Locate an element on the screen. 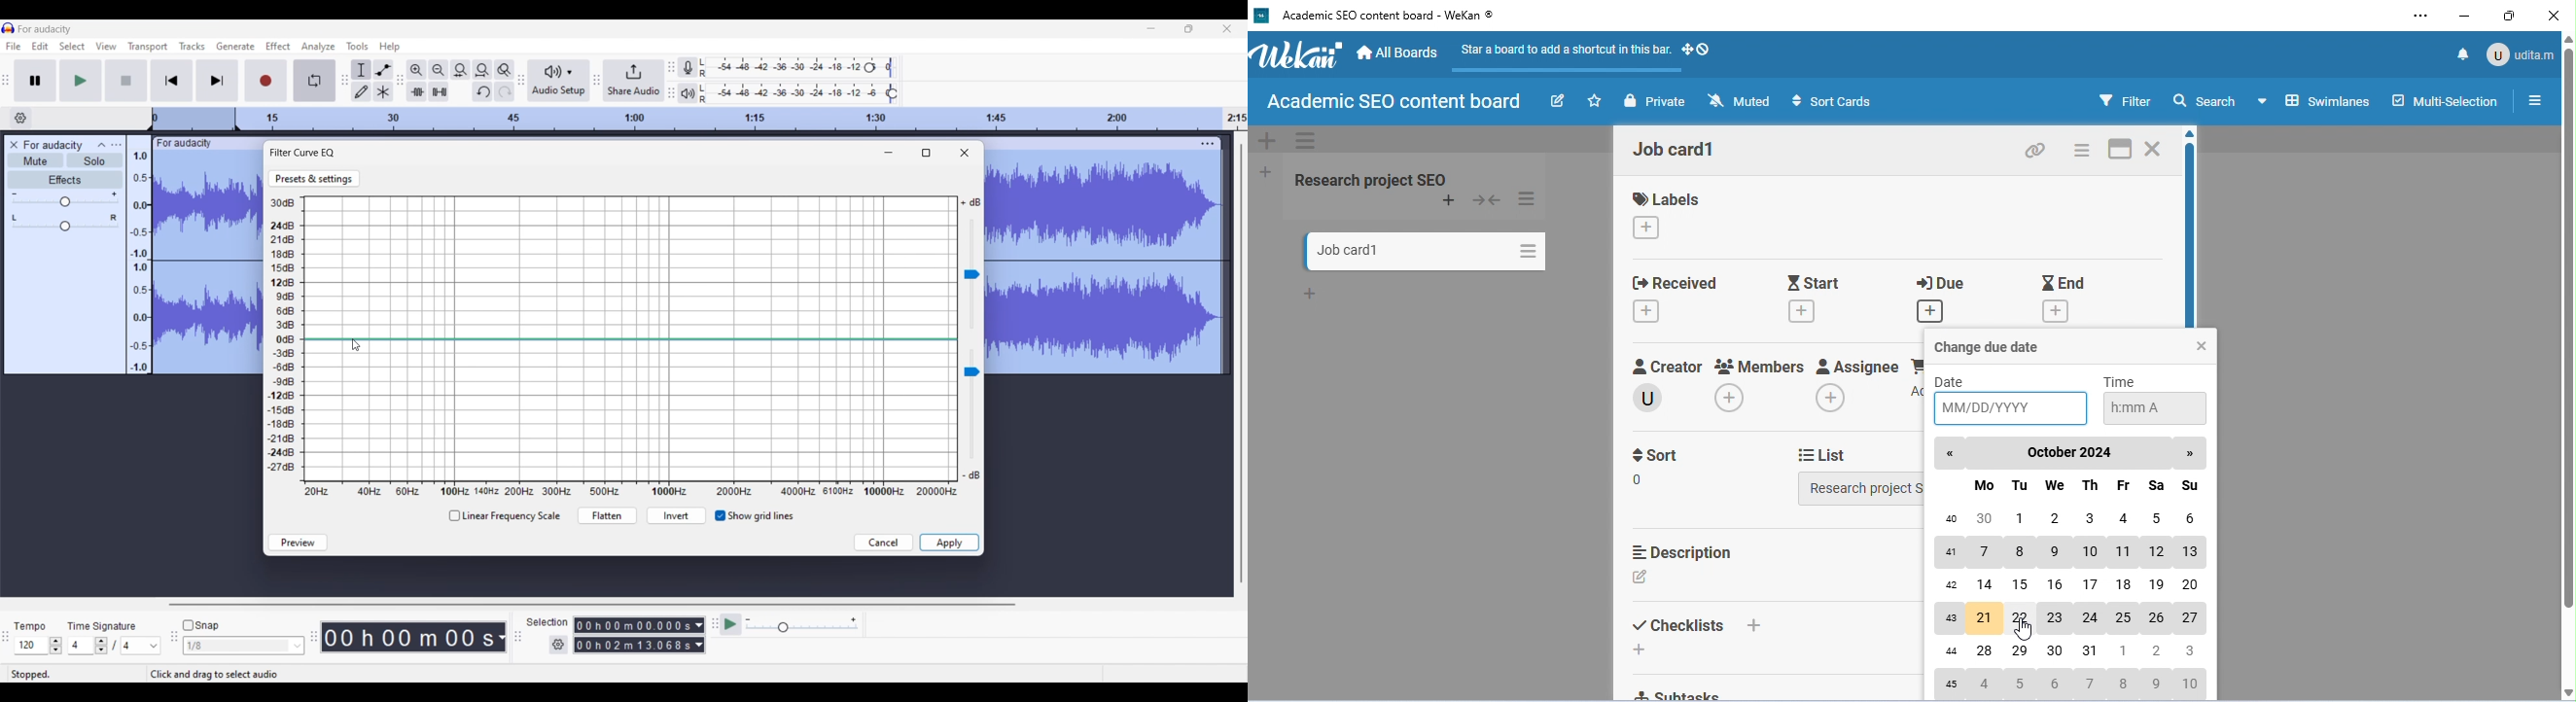  Playback level header is located at coordinates (893, 94).